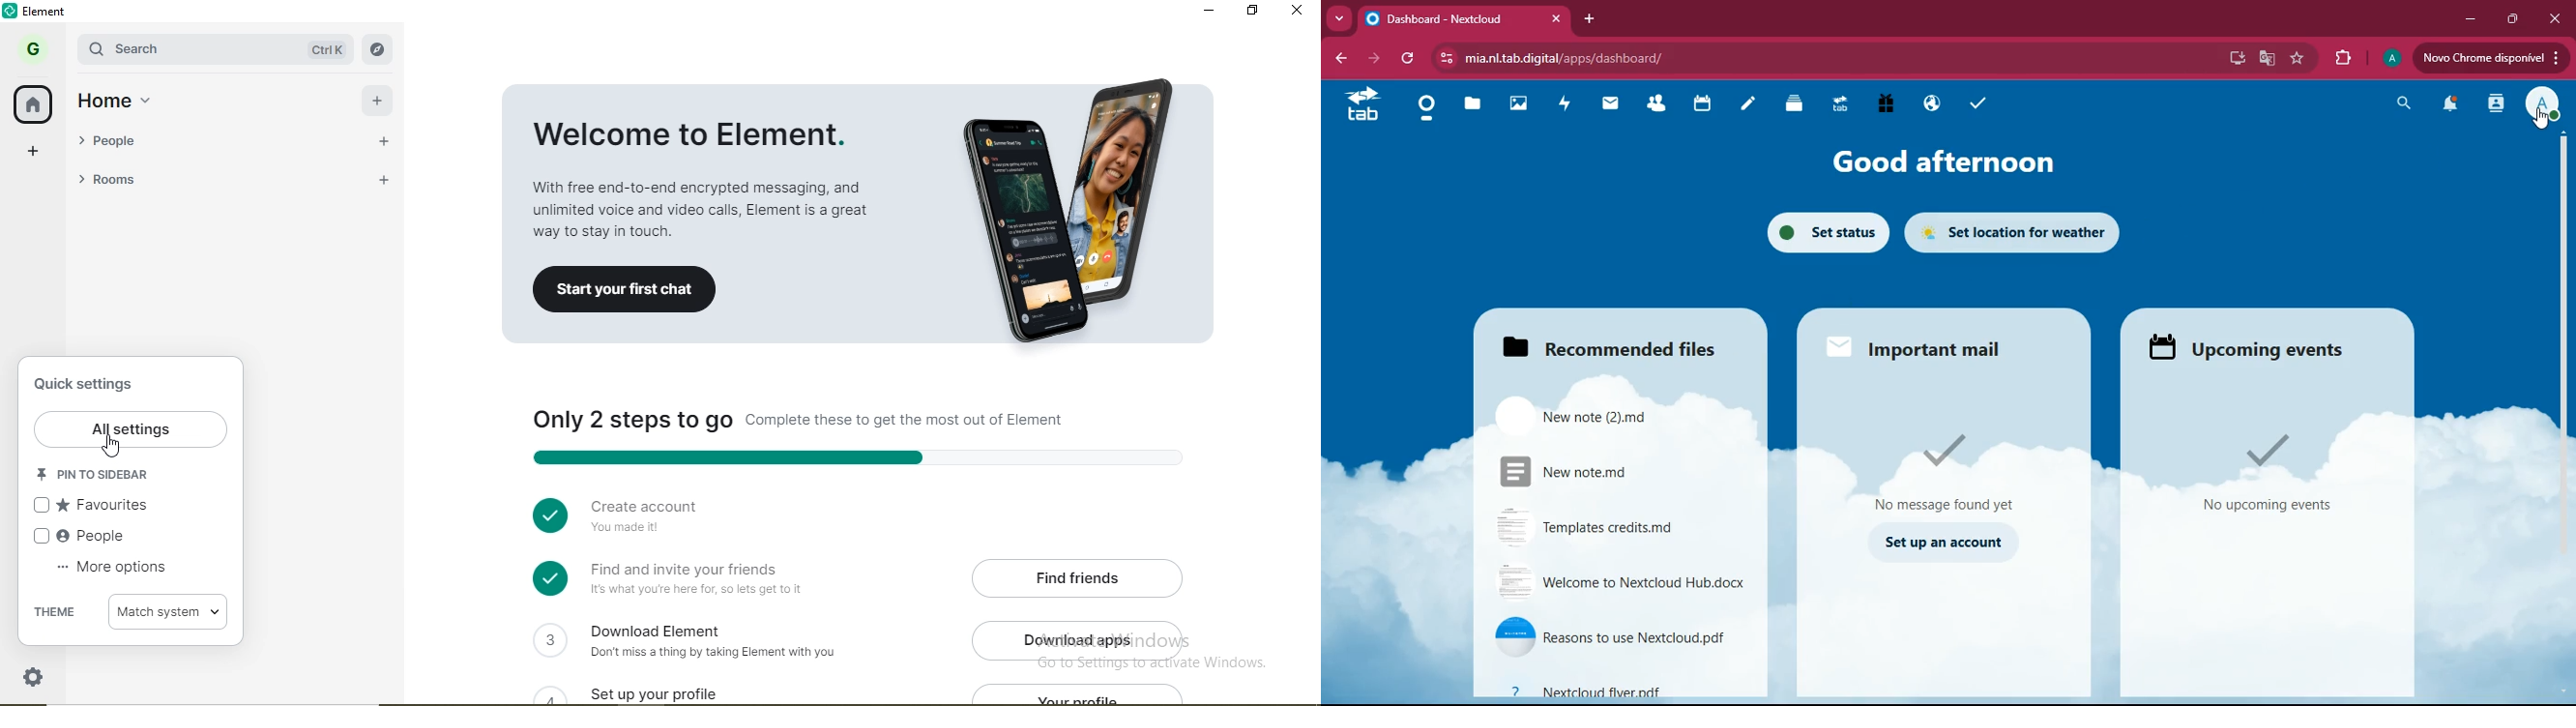 This screenshot has height=728, width=2576. What do you see at coordinates (1951, 473) in the screenshot?
I see `messages` at bounding box center [1951, 473].